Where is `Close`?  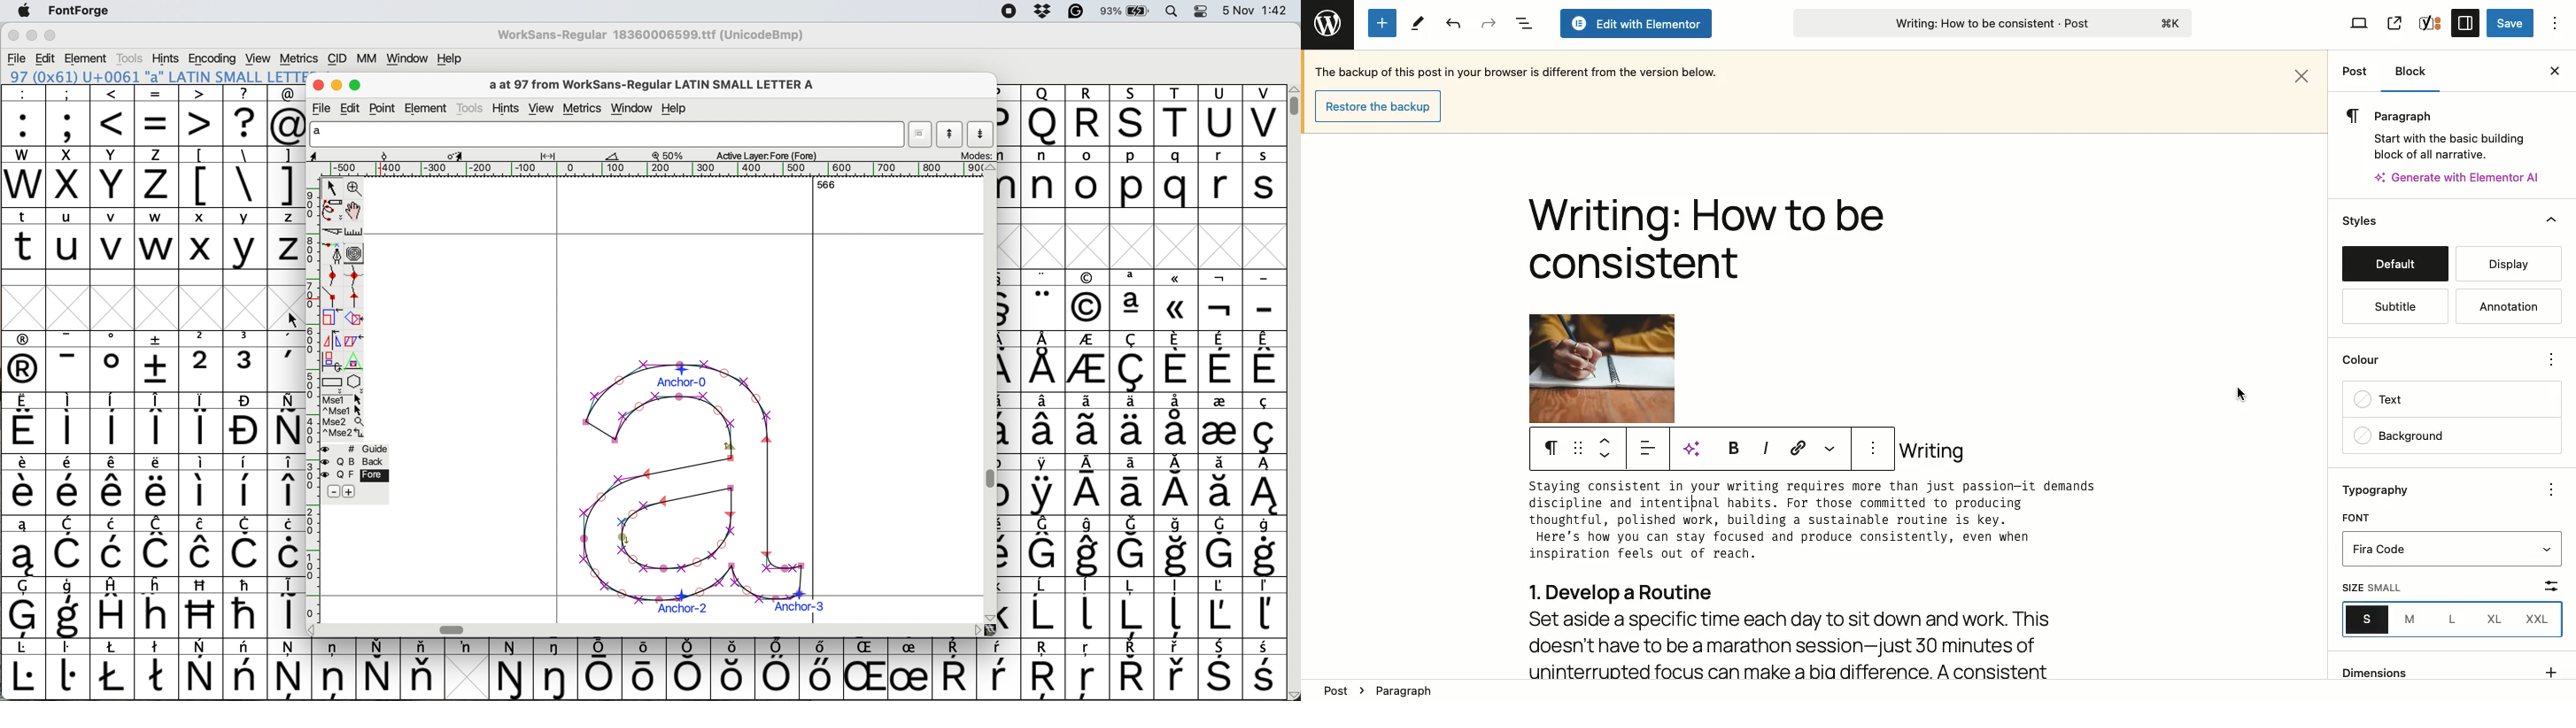 Close is located at coordinates (2303, 73).